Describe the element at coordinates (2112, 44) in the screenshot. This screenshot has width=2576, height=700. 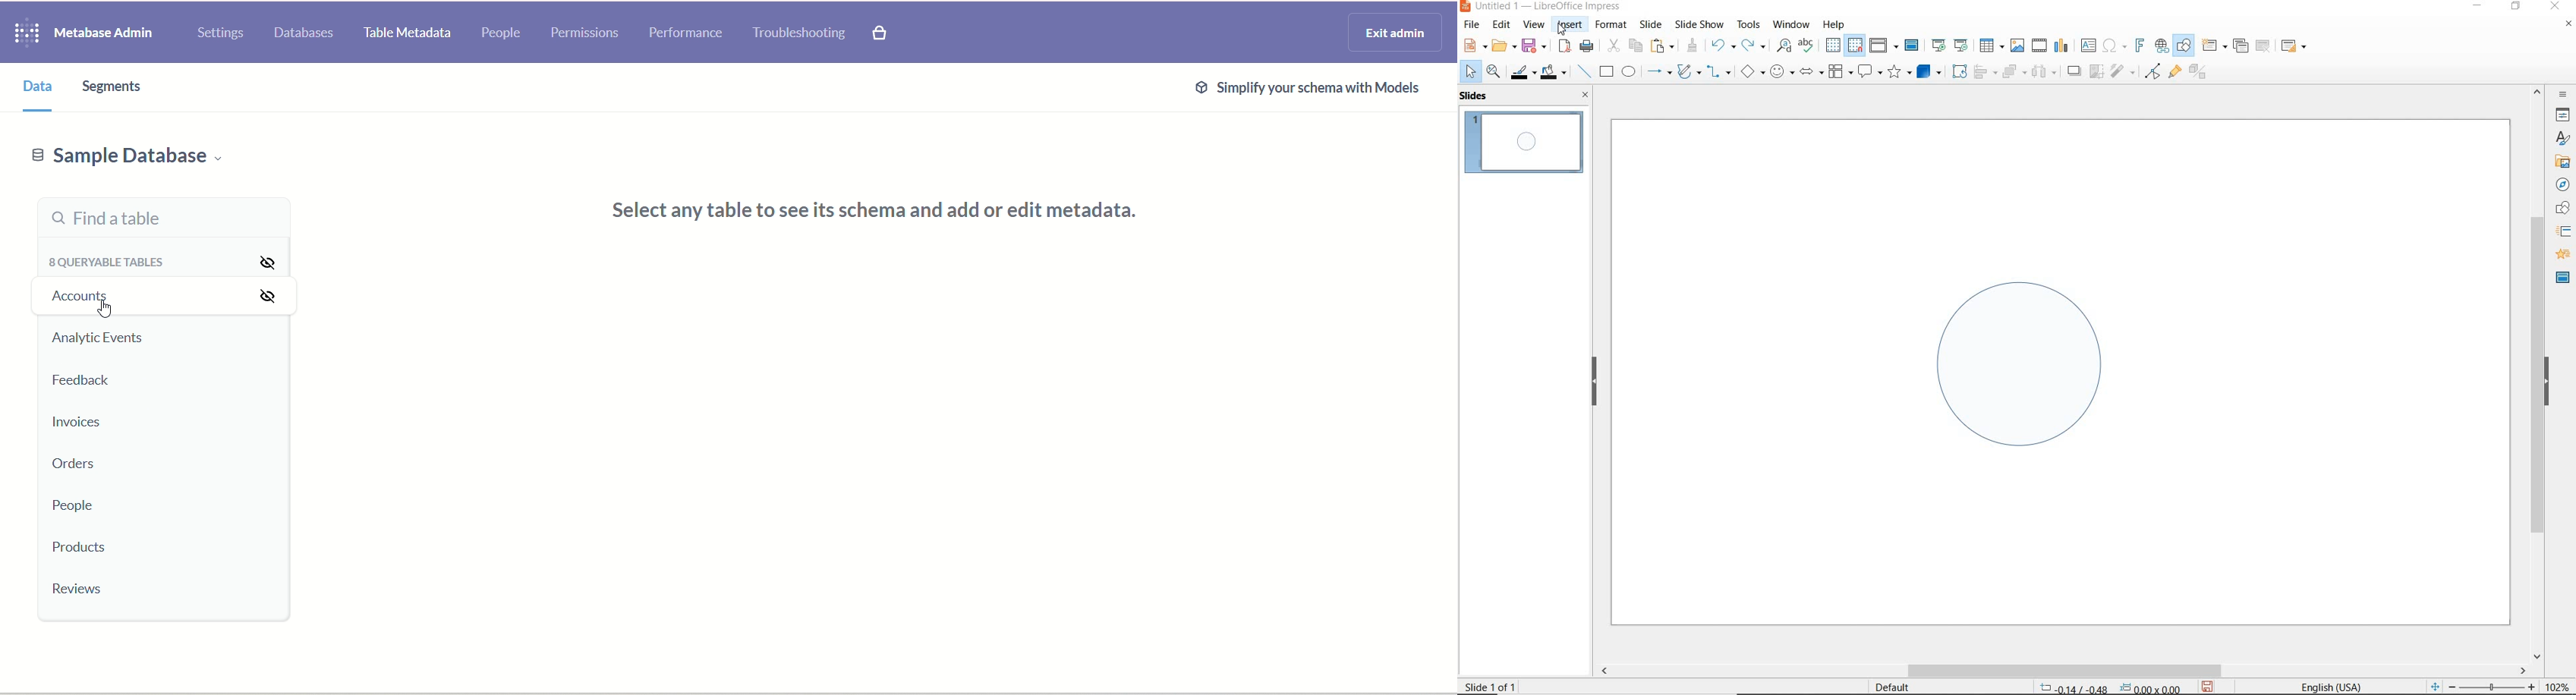
I see `insert special characters` at that location.